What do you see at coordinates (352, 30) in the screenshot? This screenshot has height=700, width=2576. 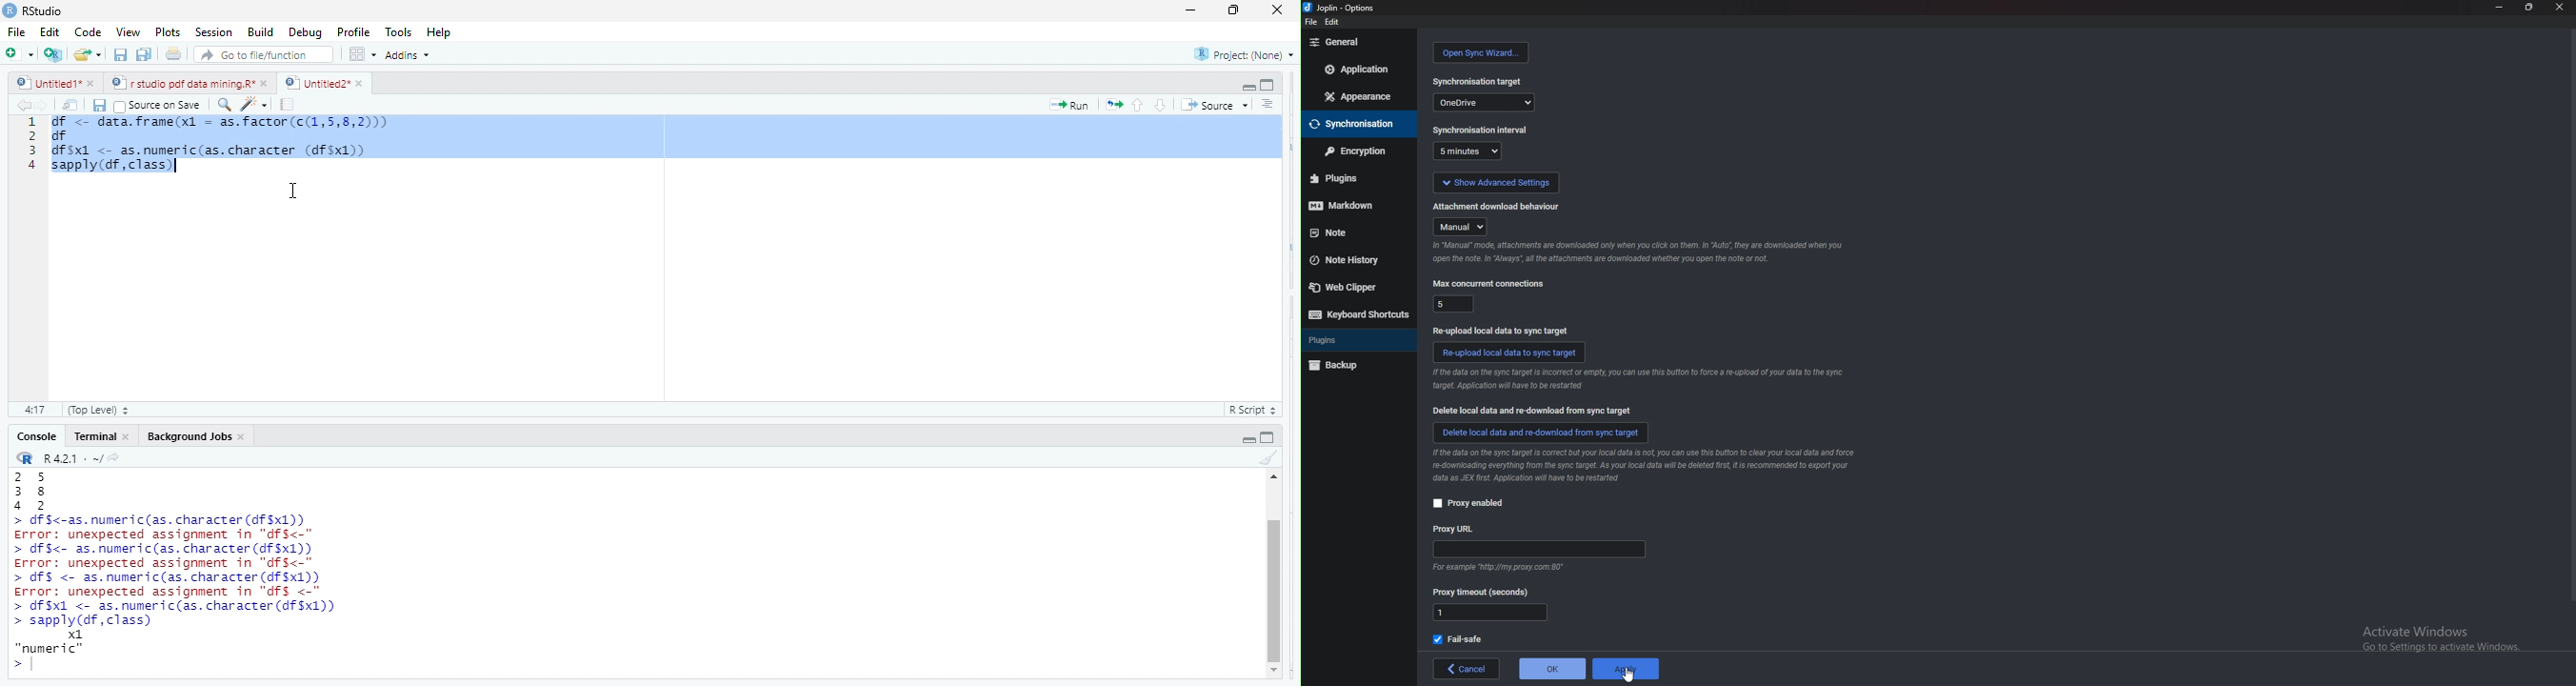 I see `profile` at bounding box center [352, 30].